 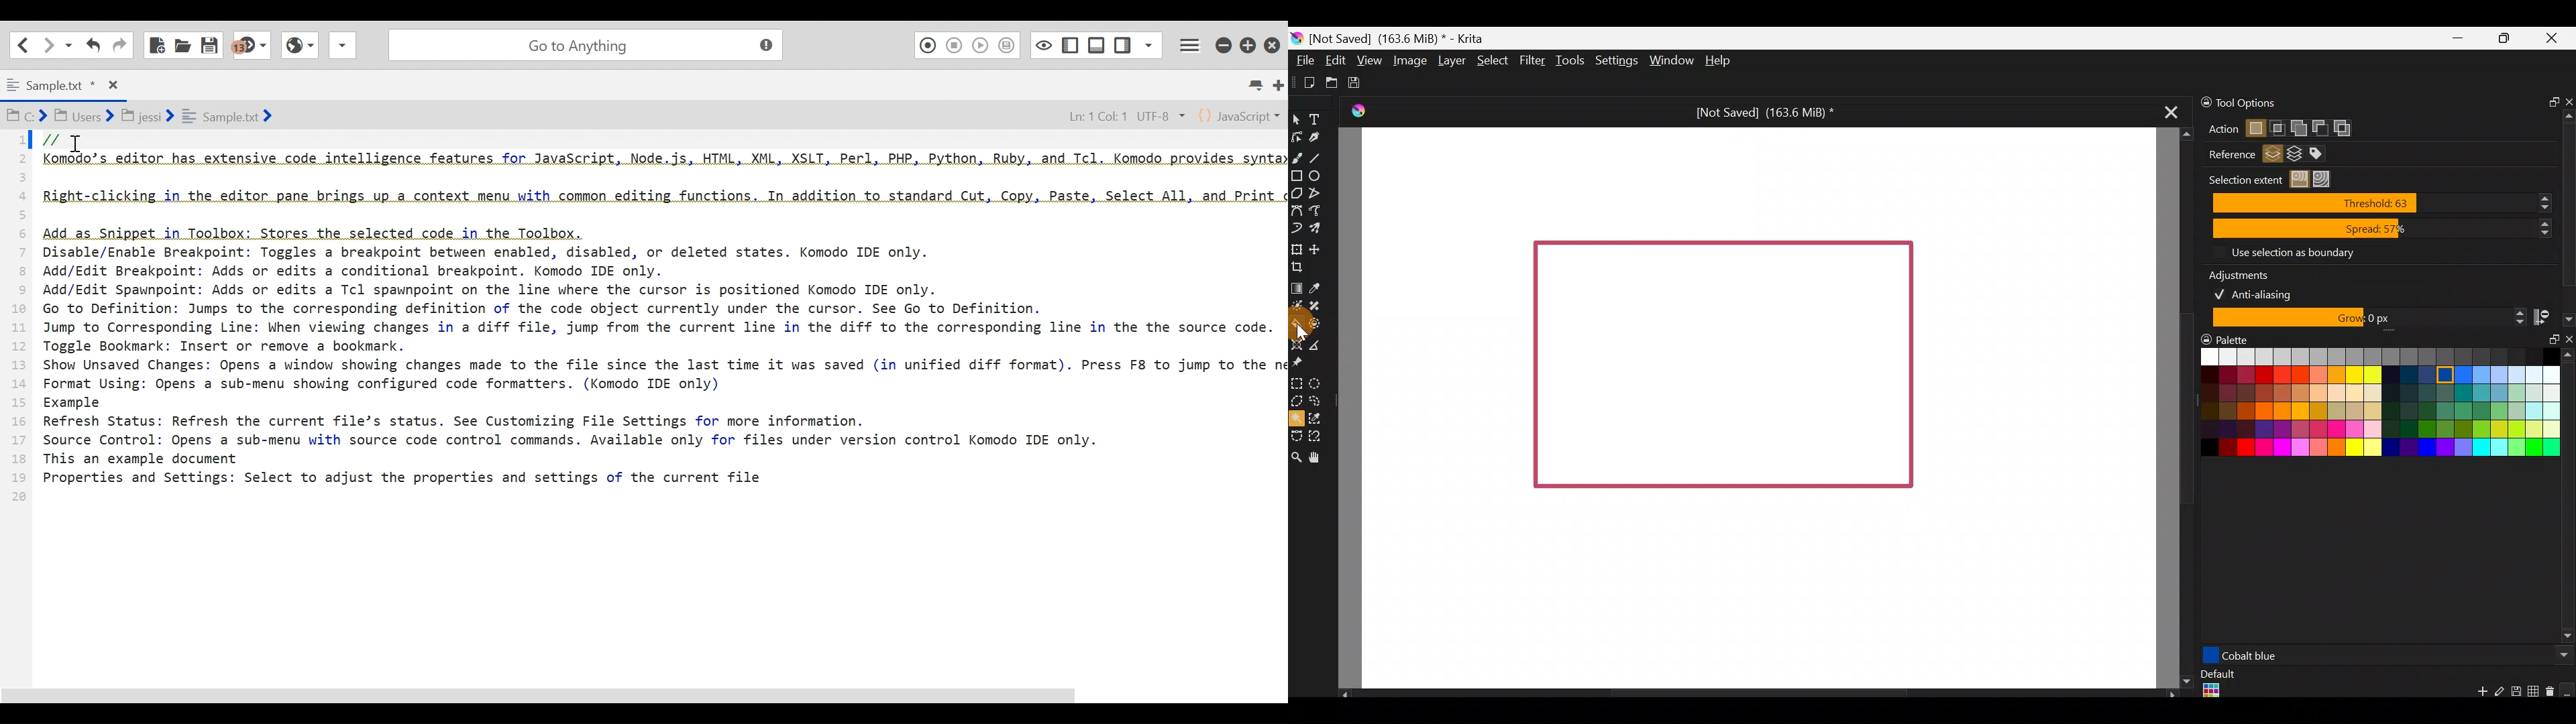 I want to click on Magnetic curve selection tool, so click(x=1318, y=433).